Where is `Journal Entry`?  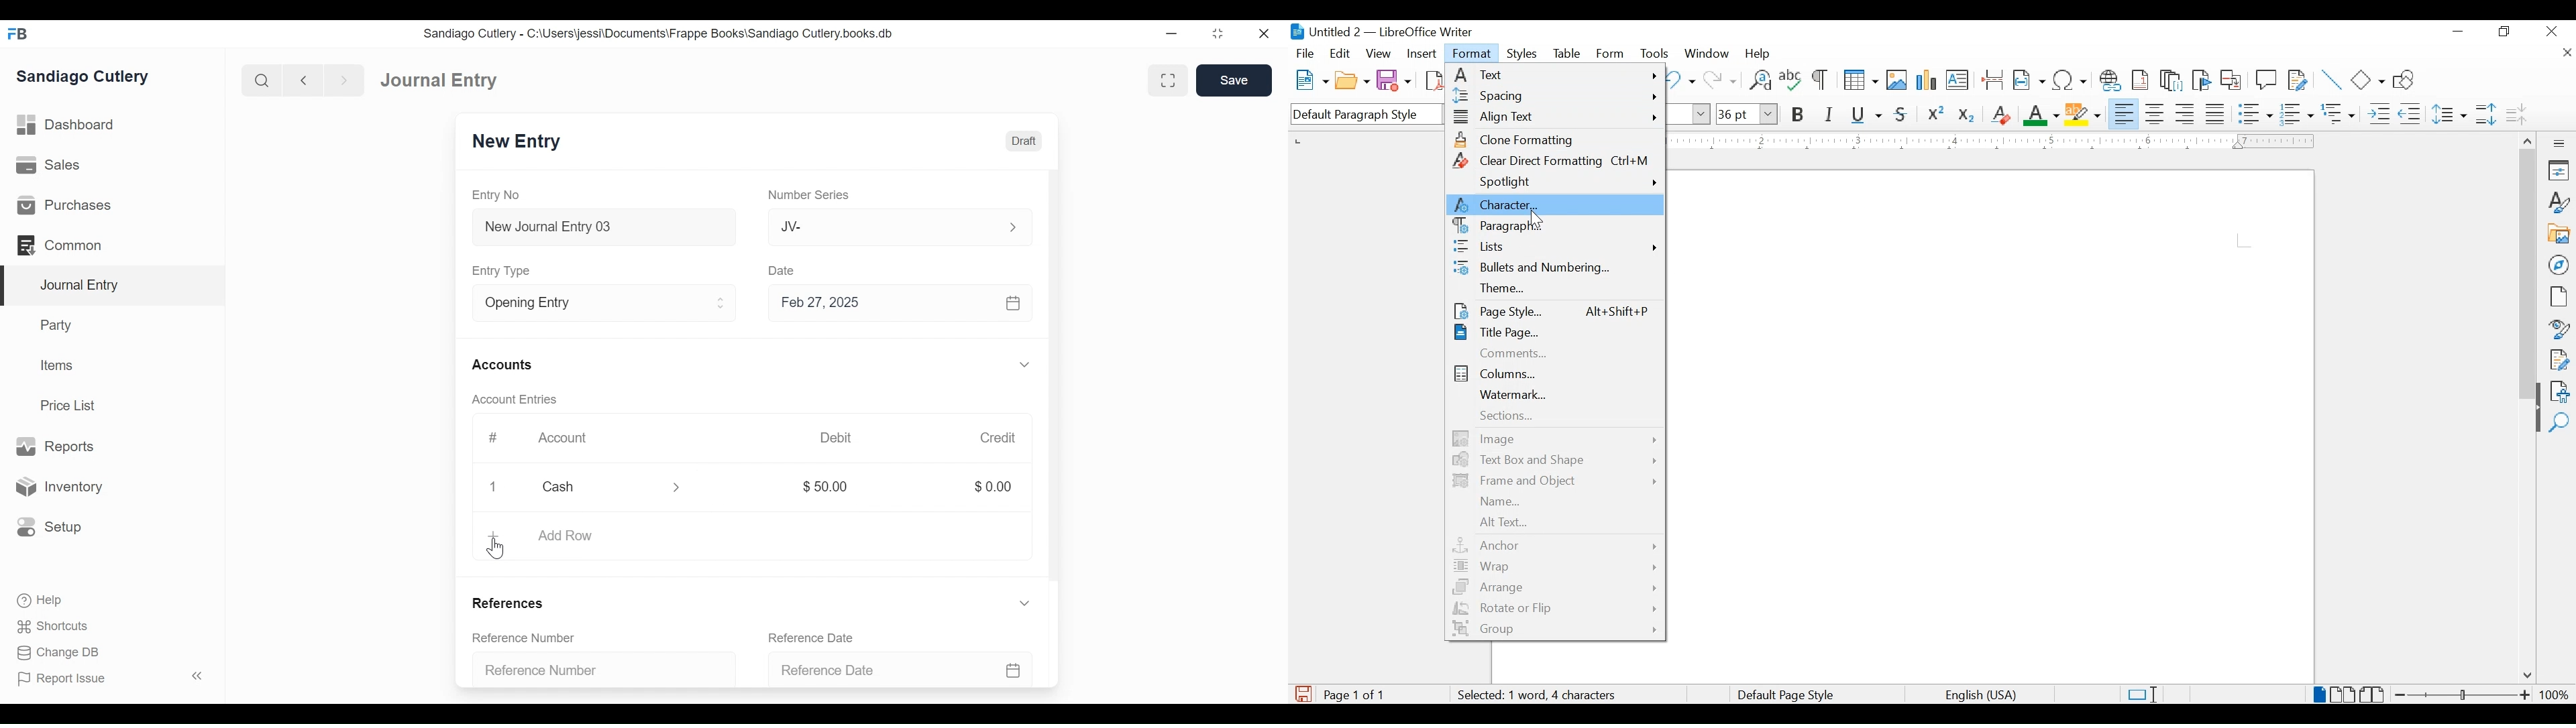 Journal Entry is located at coordinates (441, 80).